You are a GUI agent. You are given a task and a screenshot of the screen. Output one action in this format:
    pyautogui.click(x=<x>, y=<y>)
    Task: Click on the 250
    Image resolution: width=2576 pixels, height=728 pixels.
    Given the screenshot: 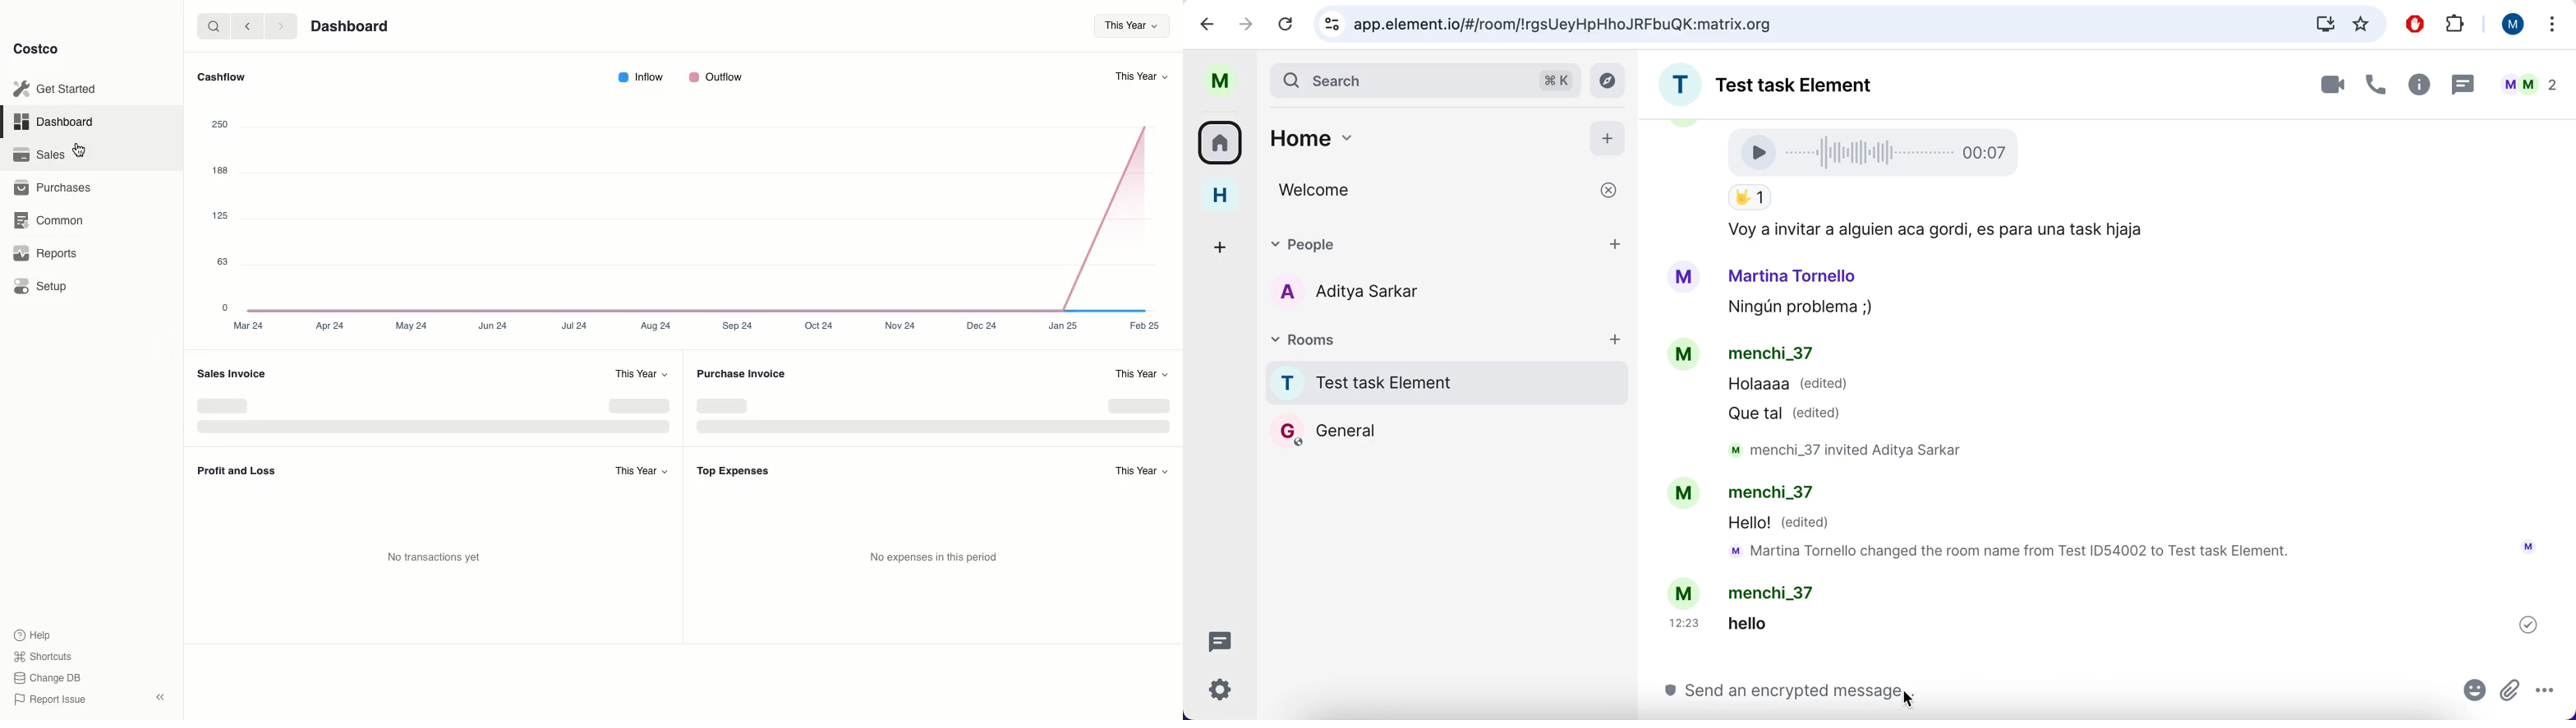 What is the action you would take?
    pyautogui.click(x=220, y=125)
    